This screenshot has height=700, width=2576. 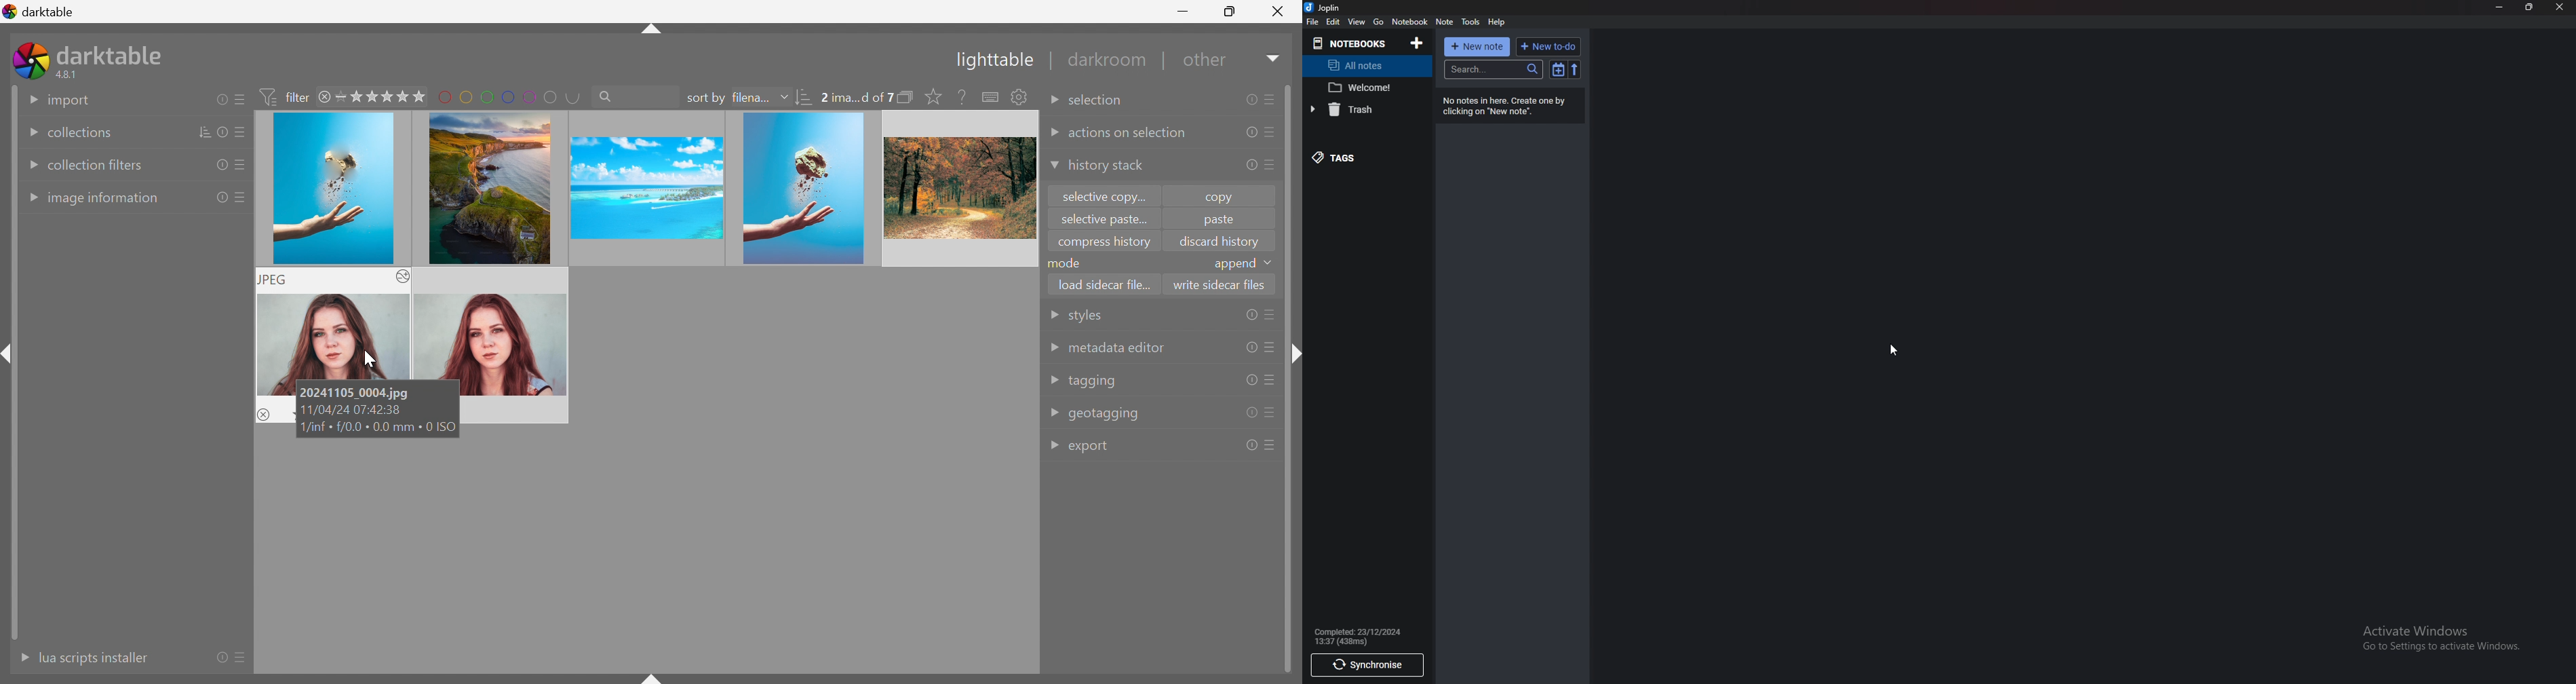 I want to click on reset, so click(x=221, y=198).